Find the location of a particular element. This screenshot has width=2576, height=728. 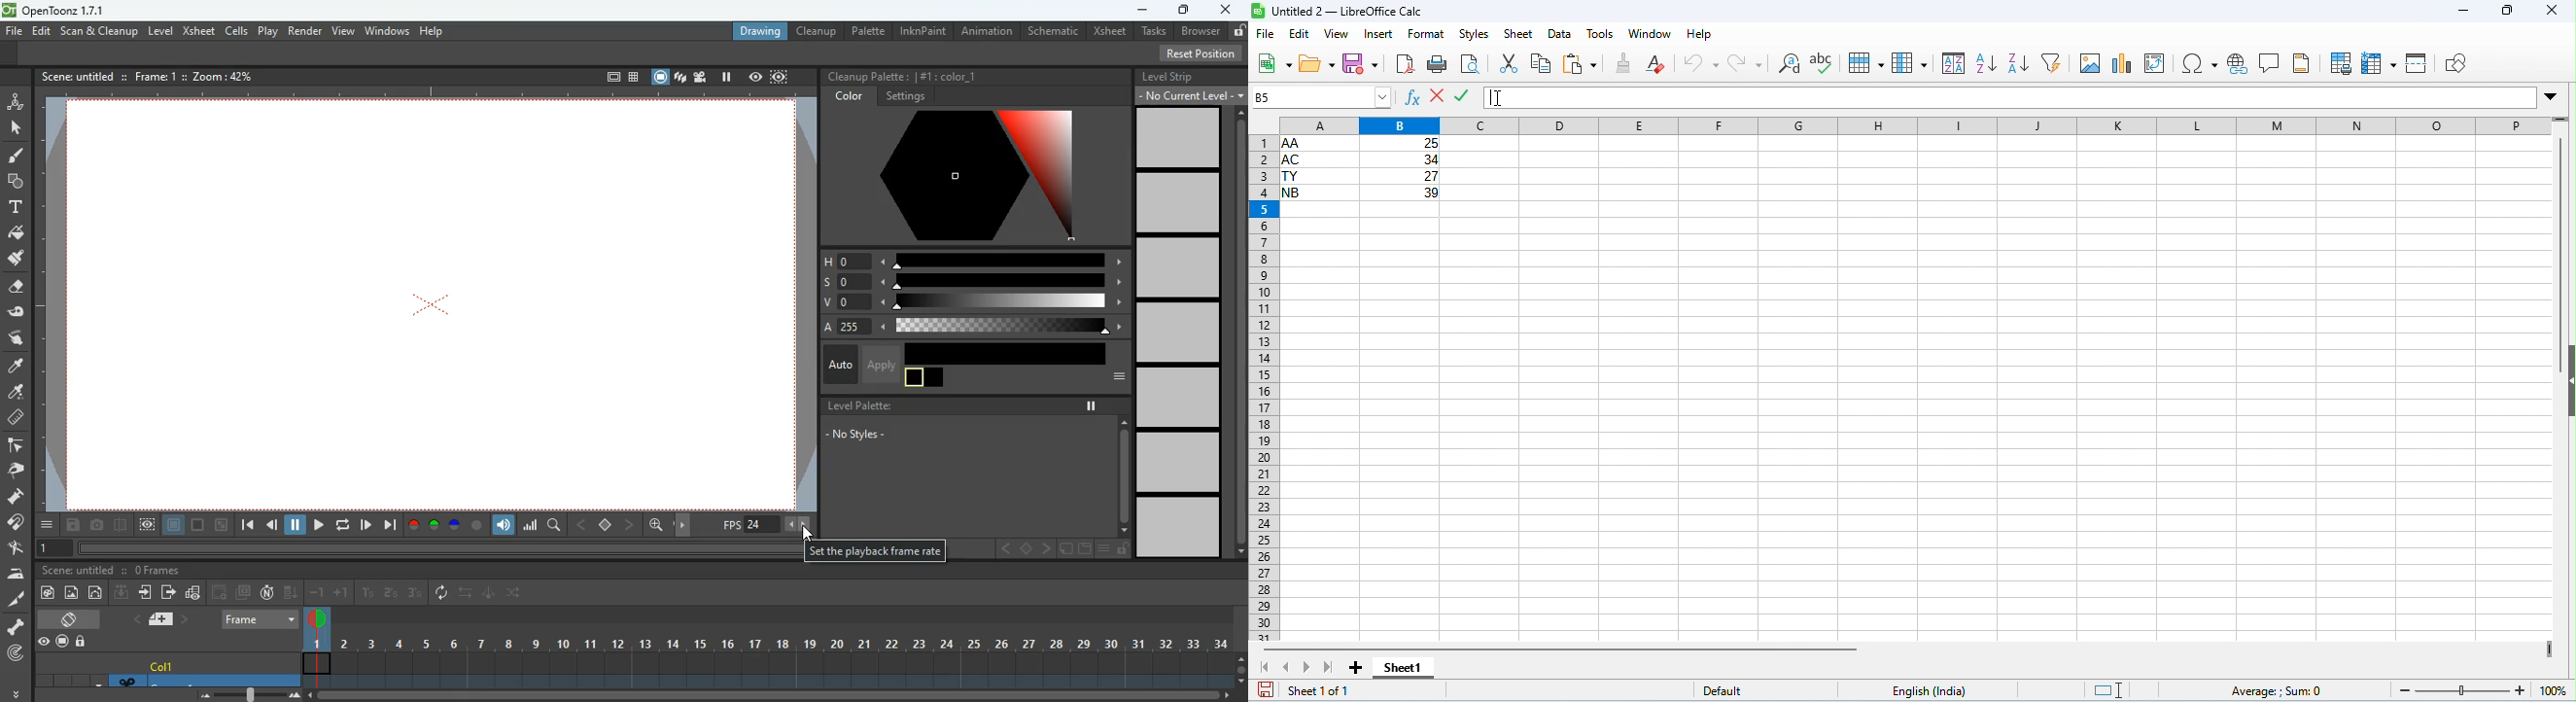

green is located at coordinates (436, 526).